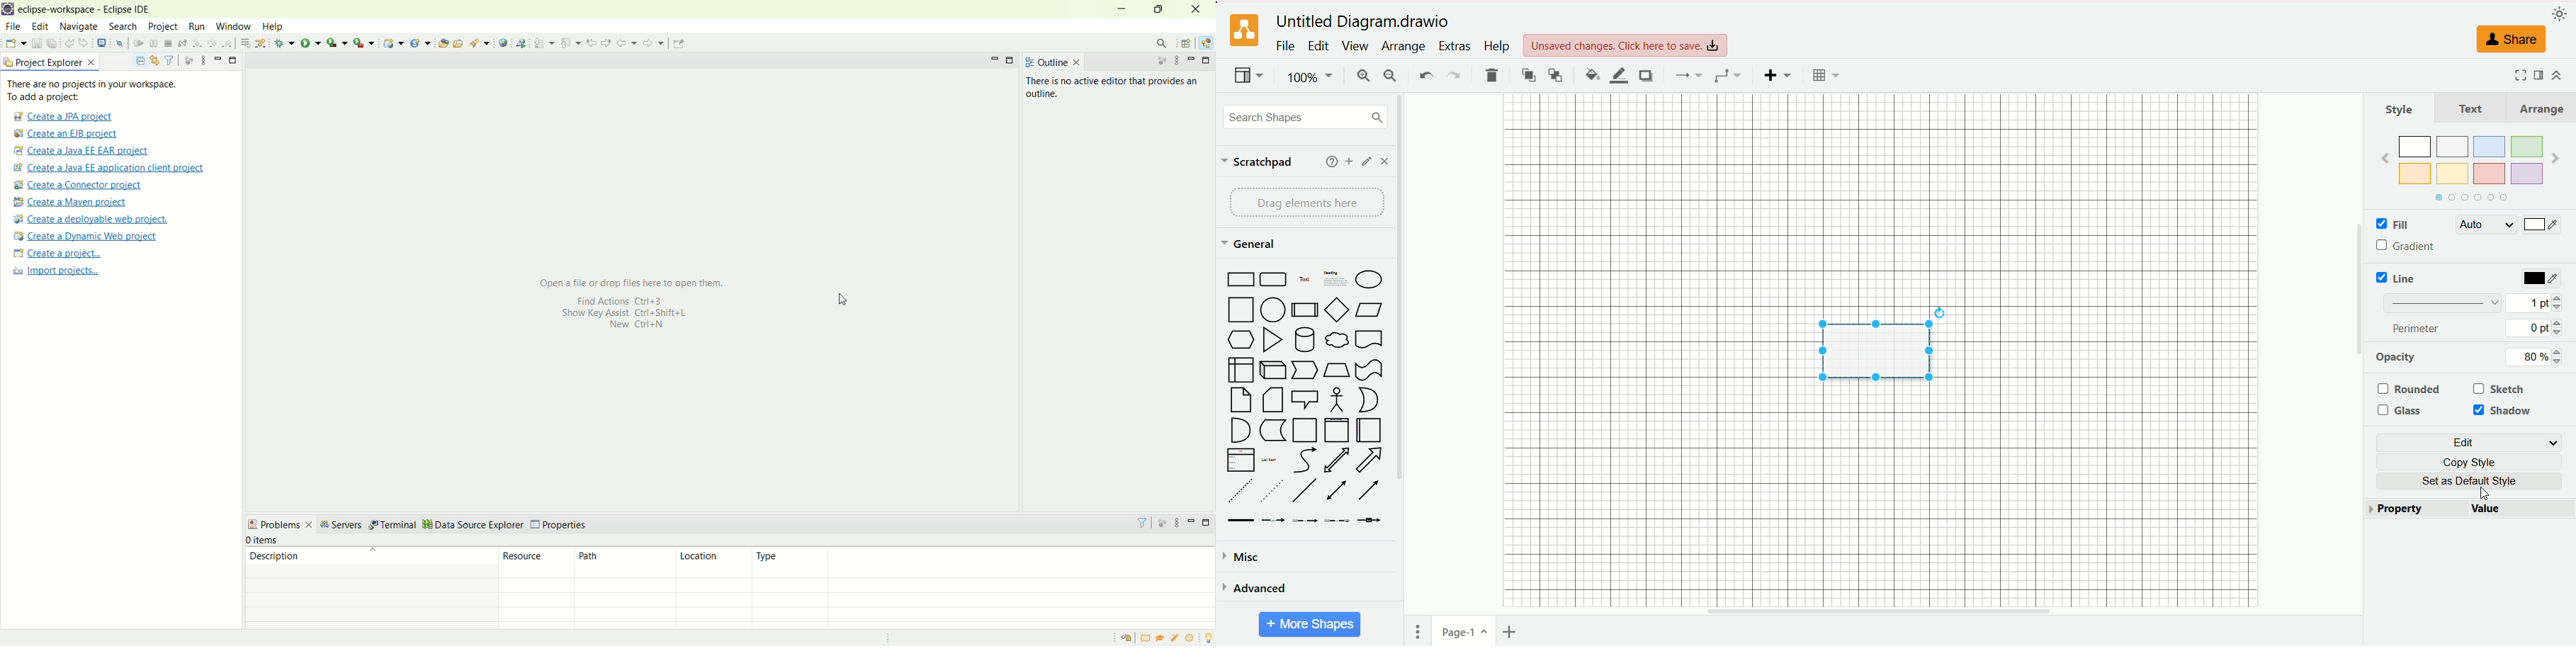  Describe the element at coordinates (654, 42) in the screenshot. I see `forward` at that location.